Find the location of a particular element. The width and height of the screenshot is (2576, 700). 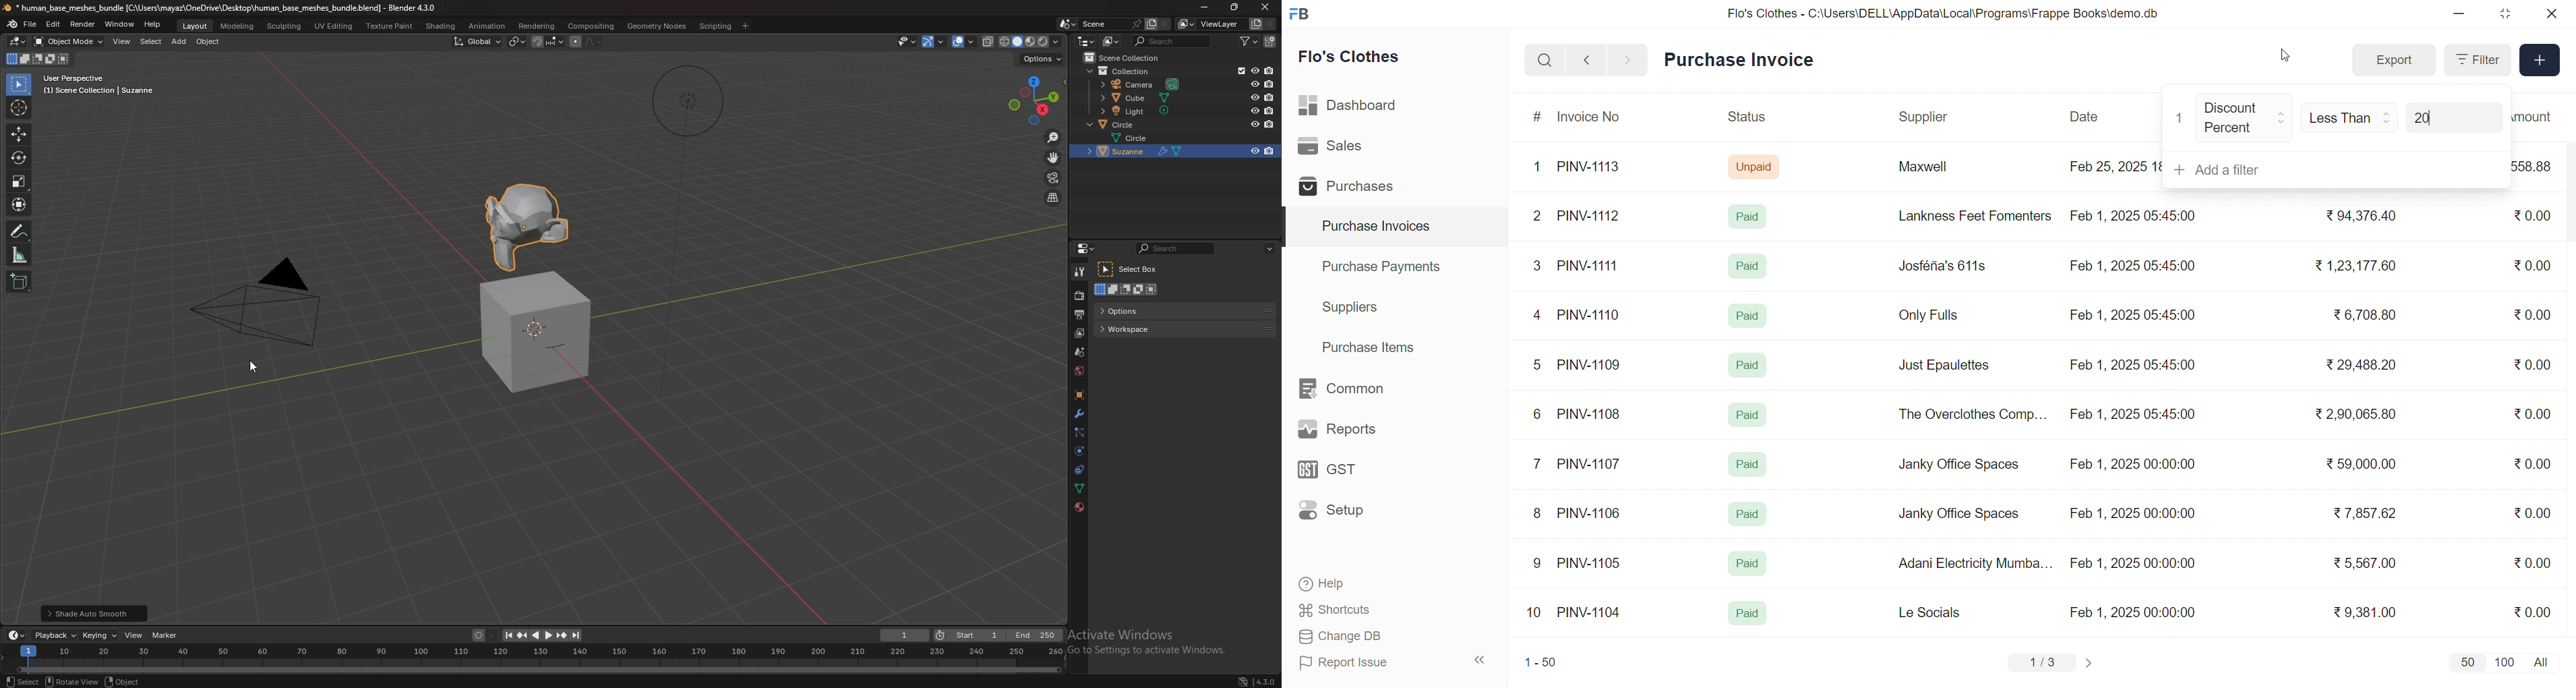

Feb 1, 2025 00:00:00 is located at coordinates (2130, 511).